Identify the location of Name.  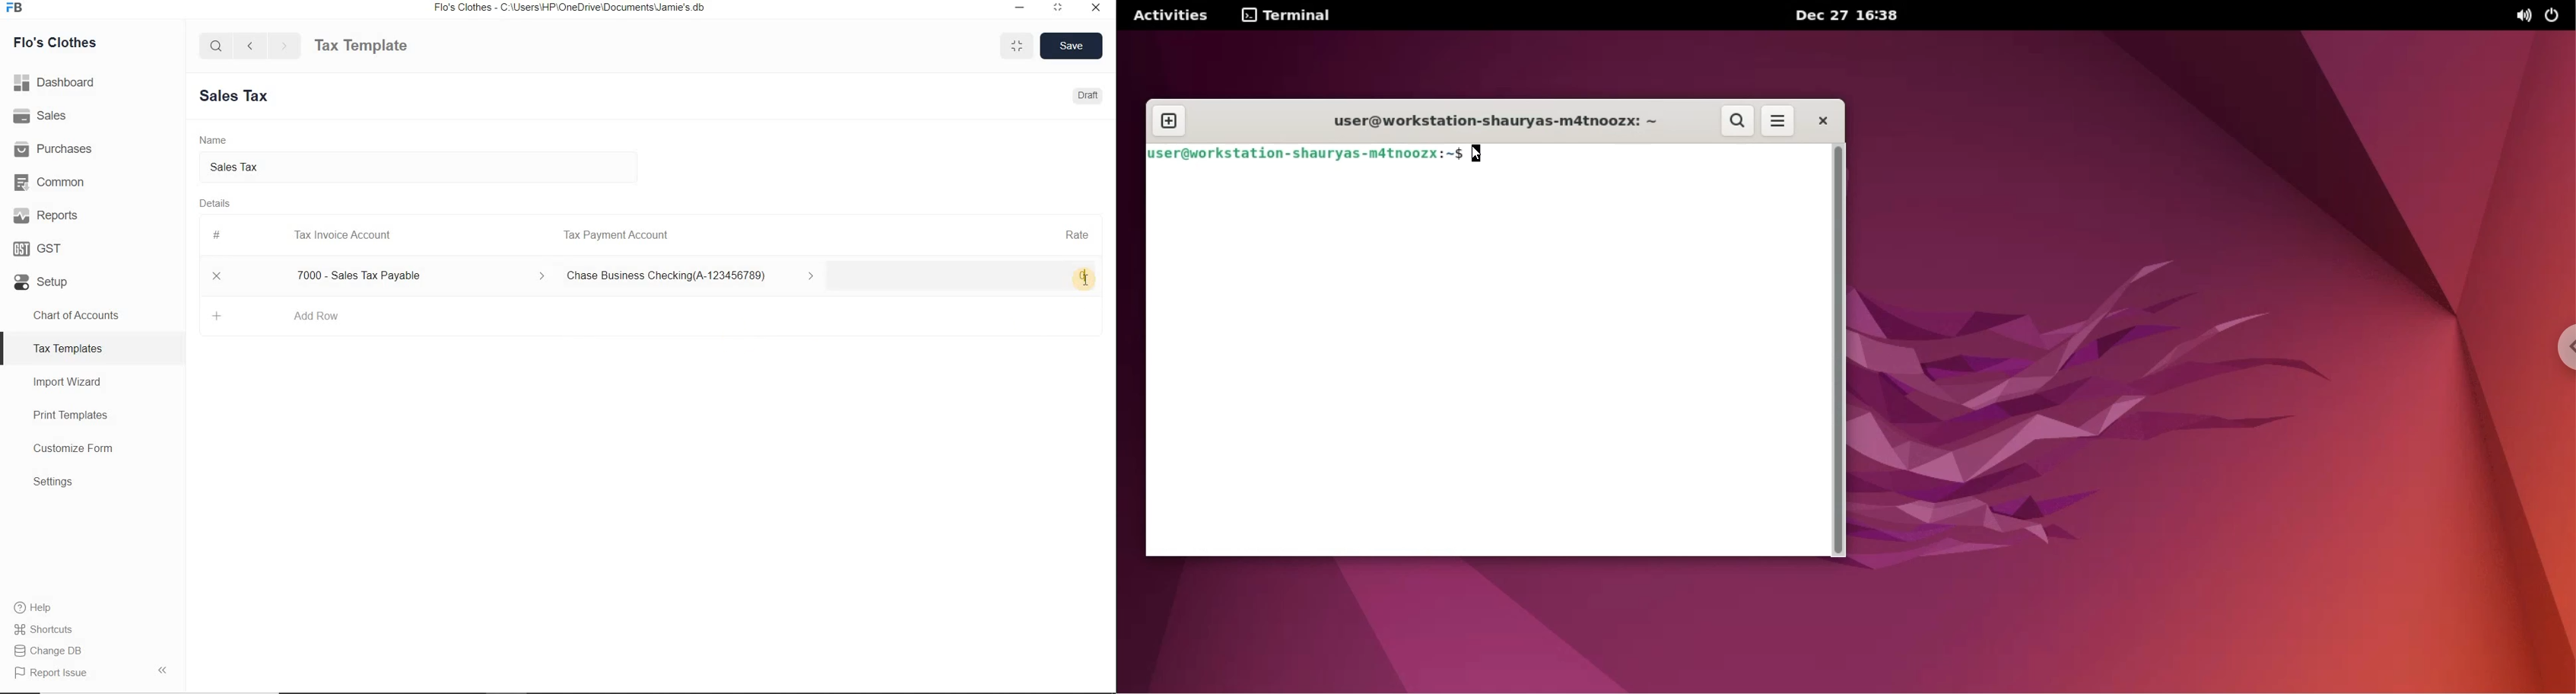
(213, 139).